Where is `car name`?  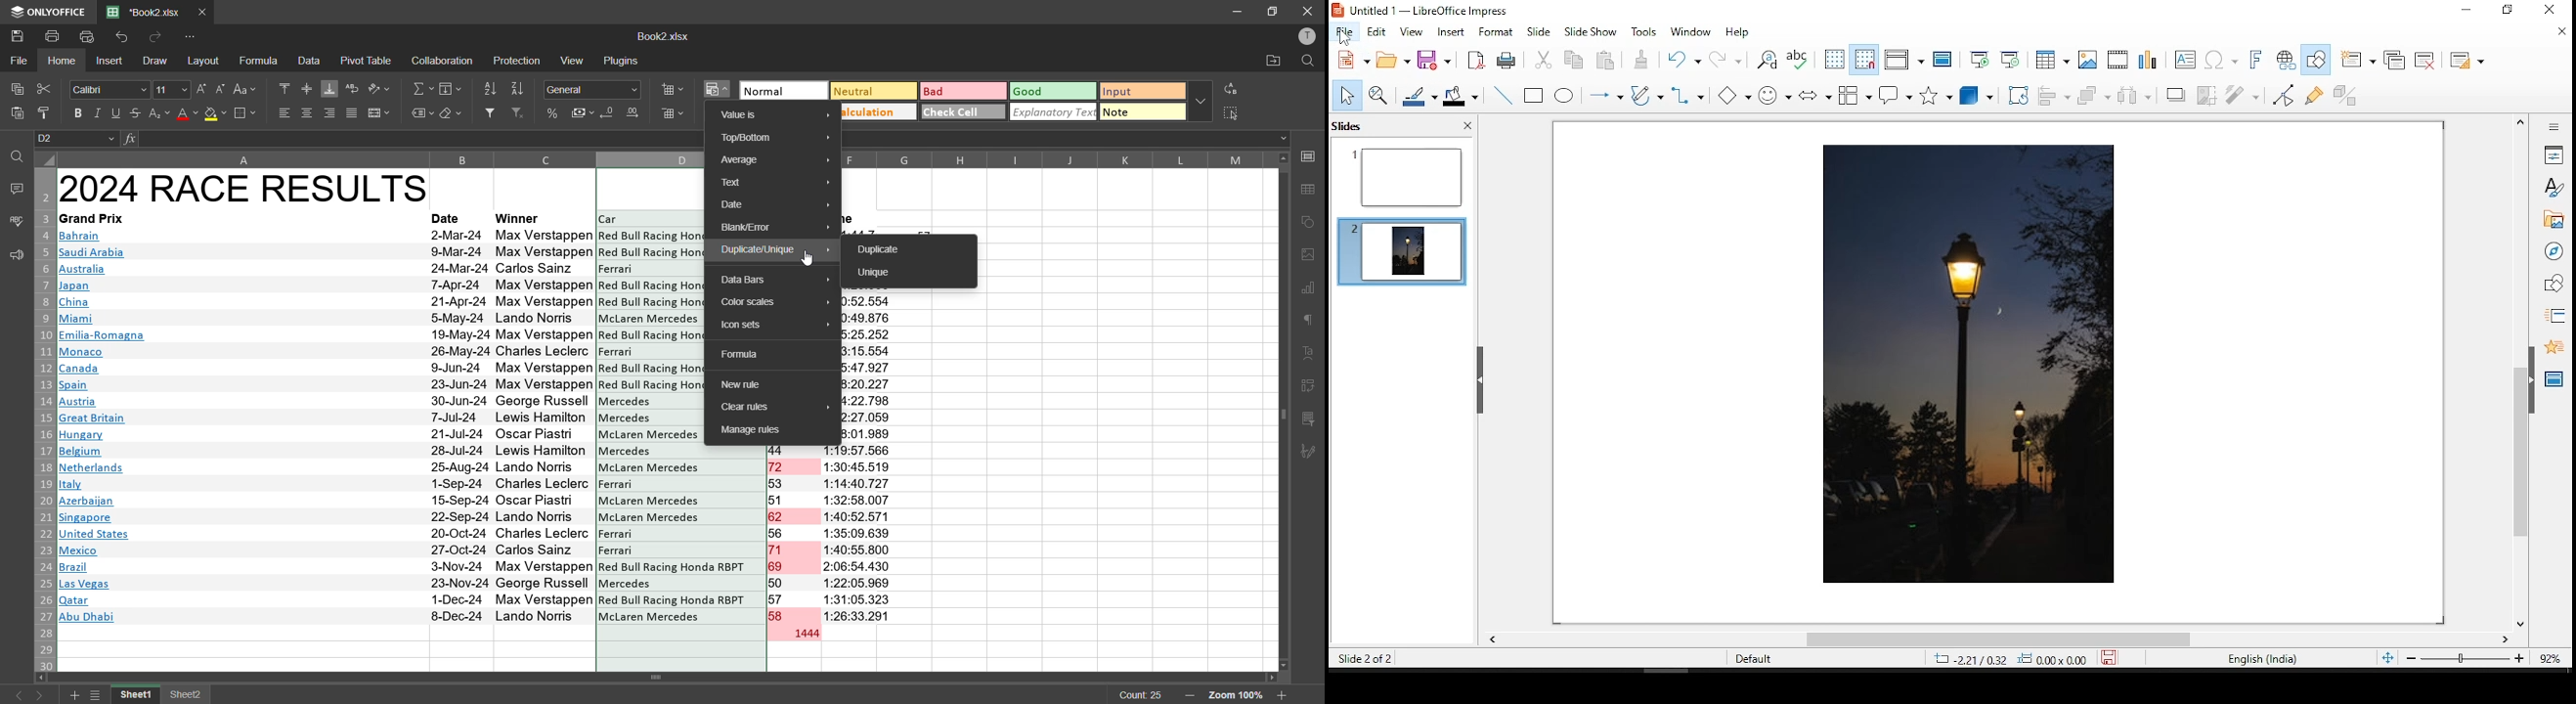 car name is located at coordinates (617, 268).